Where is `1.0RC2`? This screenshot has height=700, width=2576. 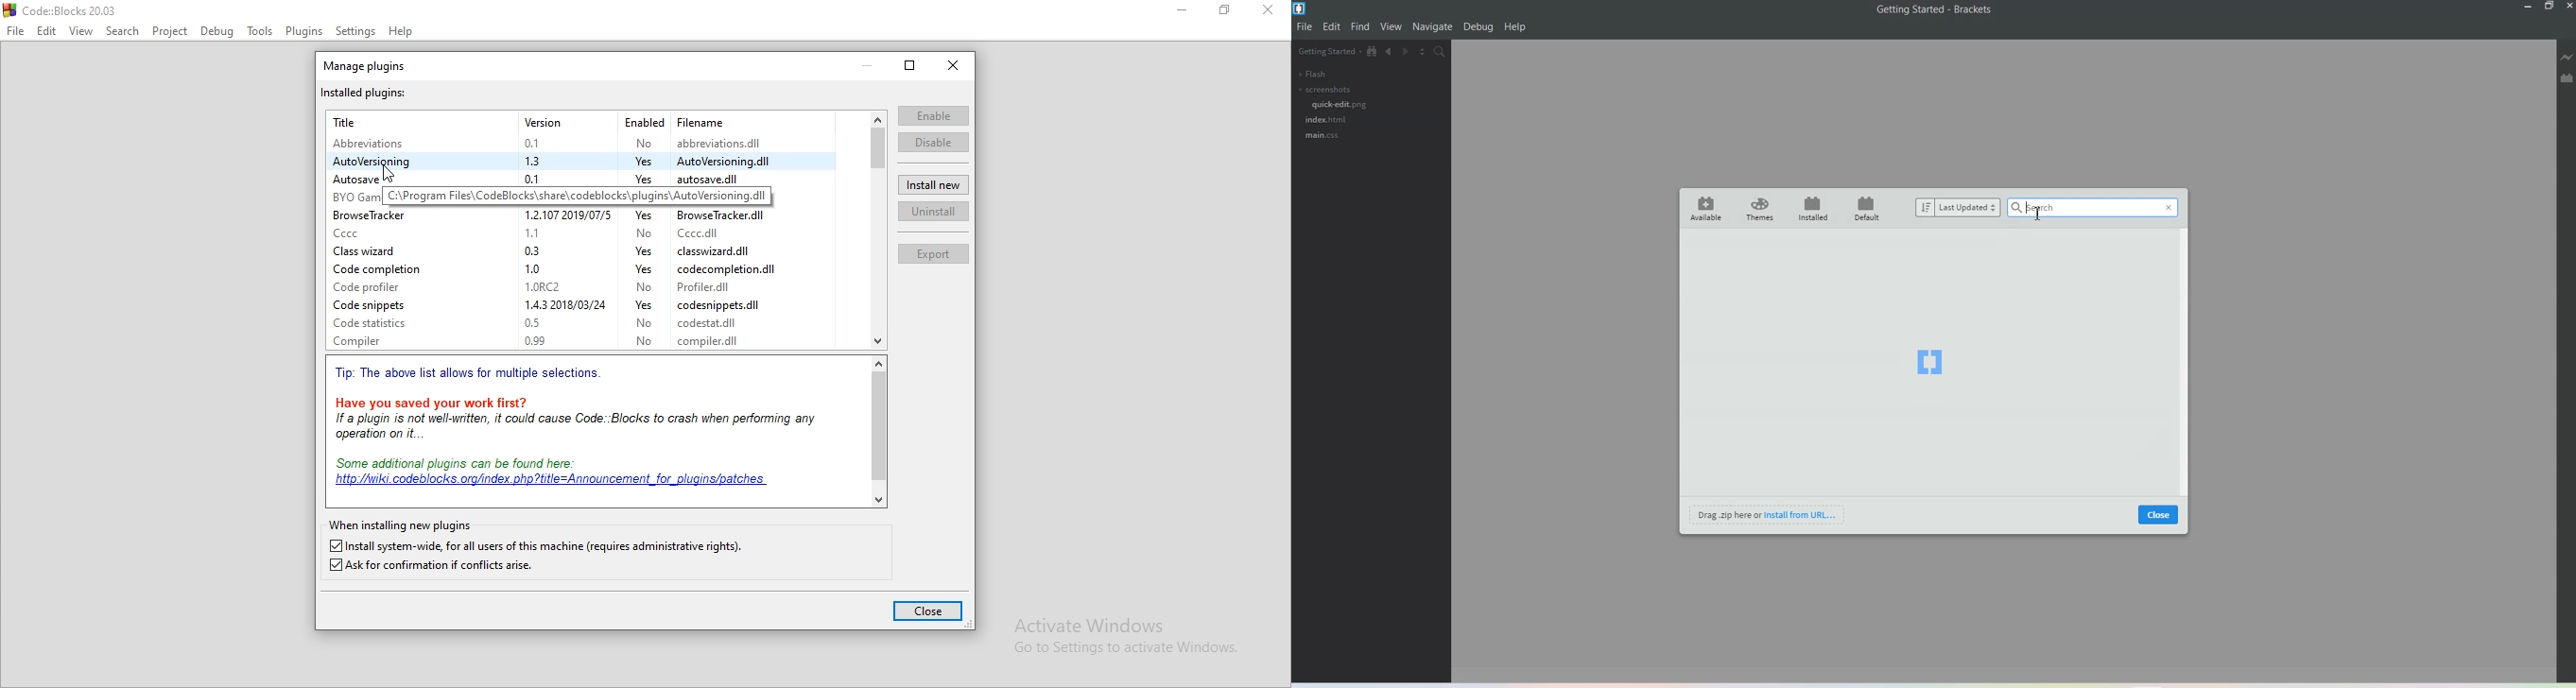 1.0RC2 is located at coordinates (539, 286).